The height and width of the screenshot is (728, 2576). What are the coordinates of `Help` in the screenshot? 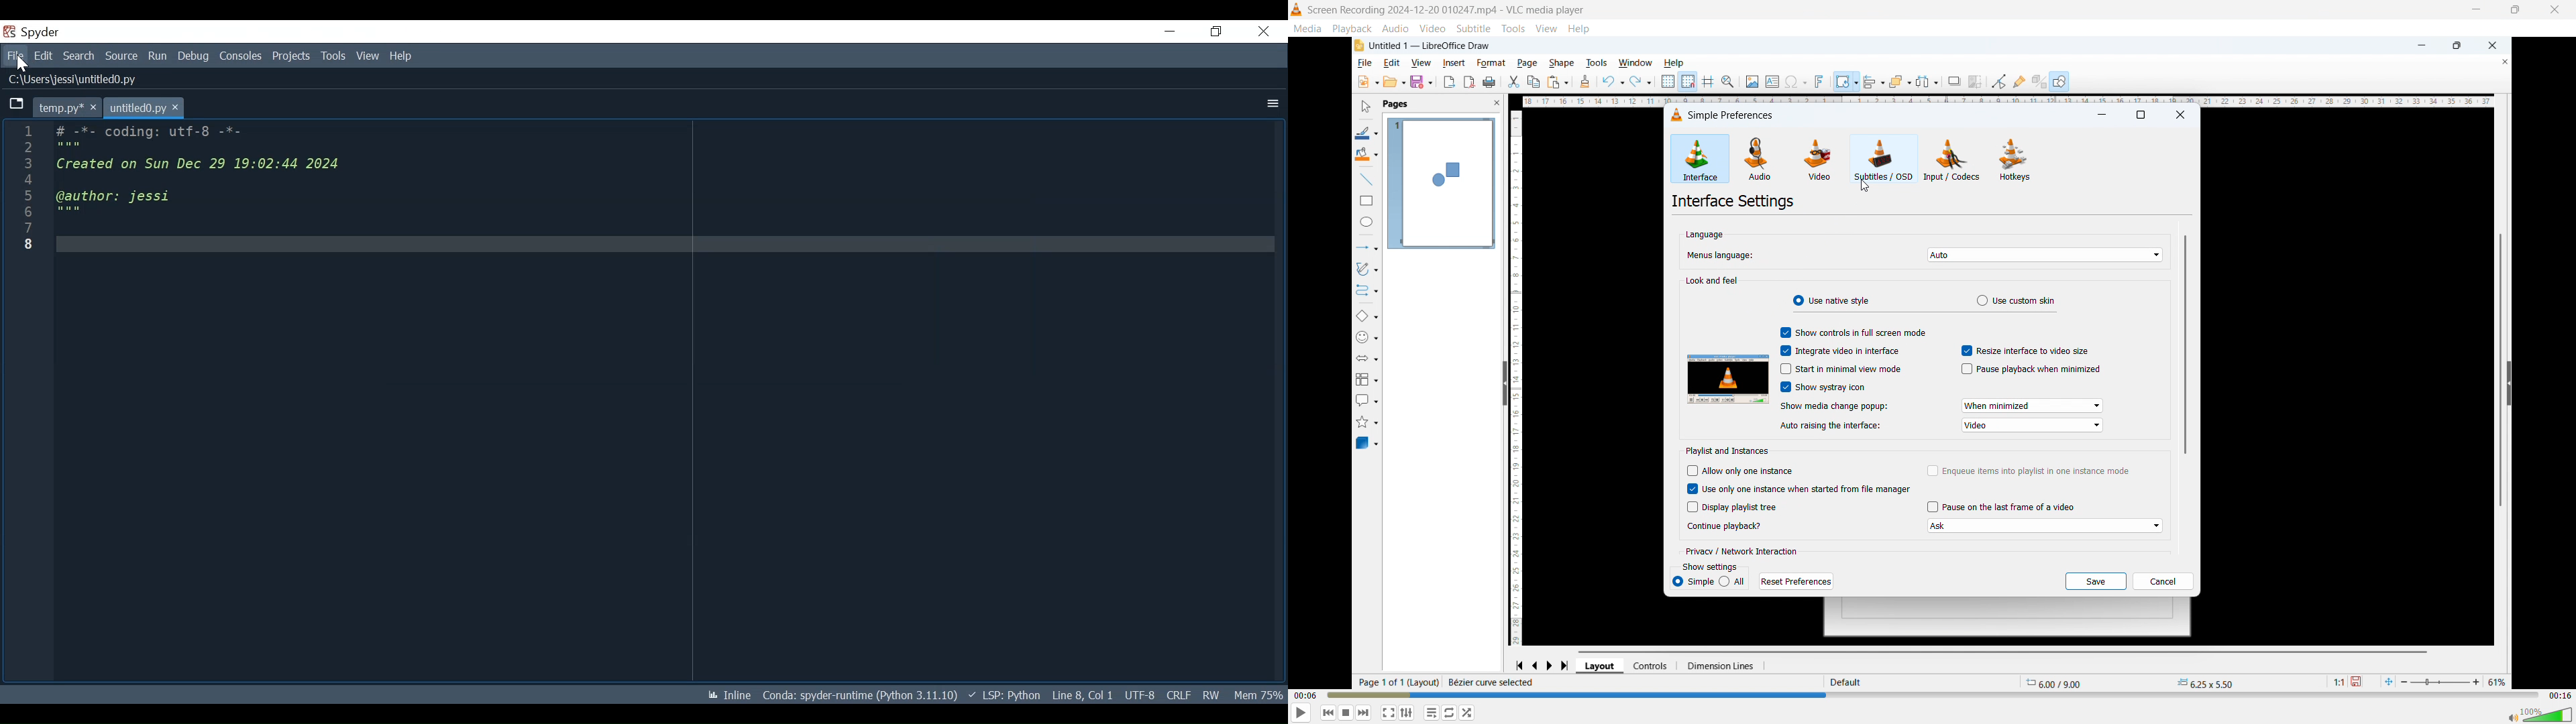 It's located at (399, 57).